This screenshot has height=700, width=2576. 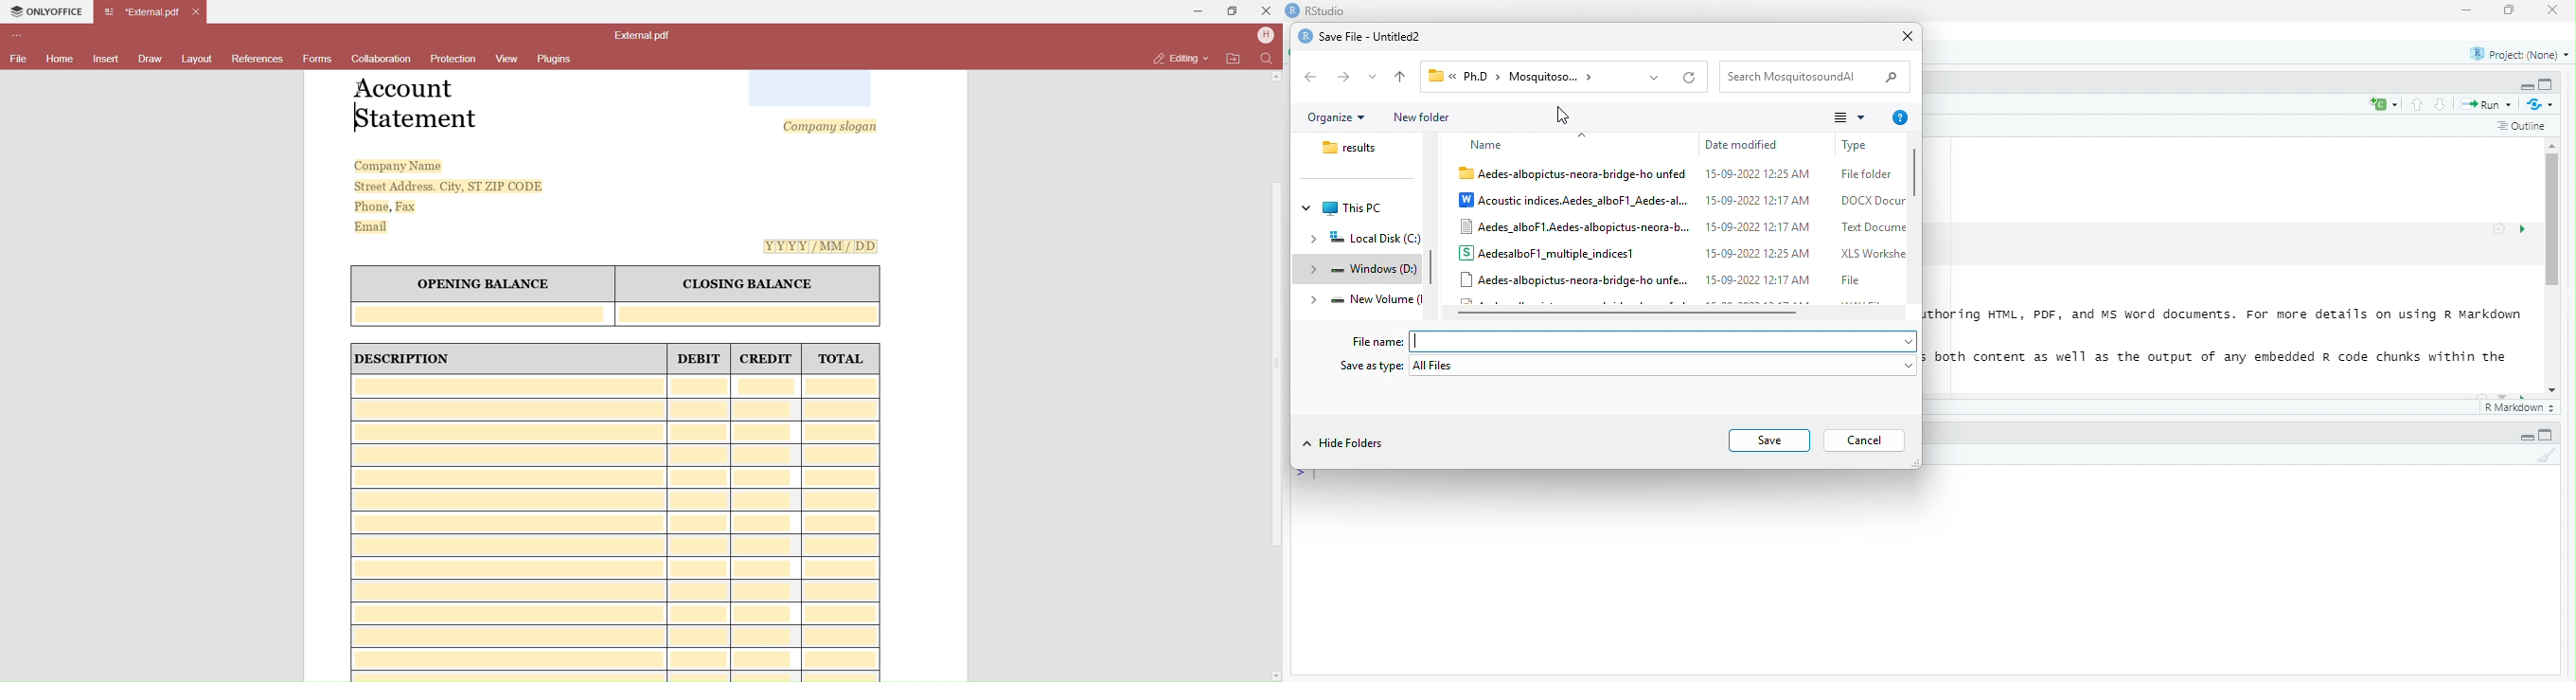 What do you see at coordinates (2418, 104) in the screenshot?
I see `up` at bounding box center [2418, 104].